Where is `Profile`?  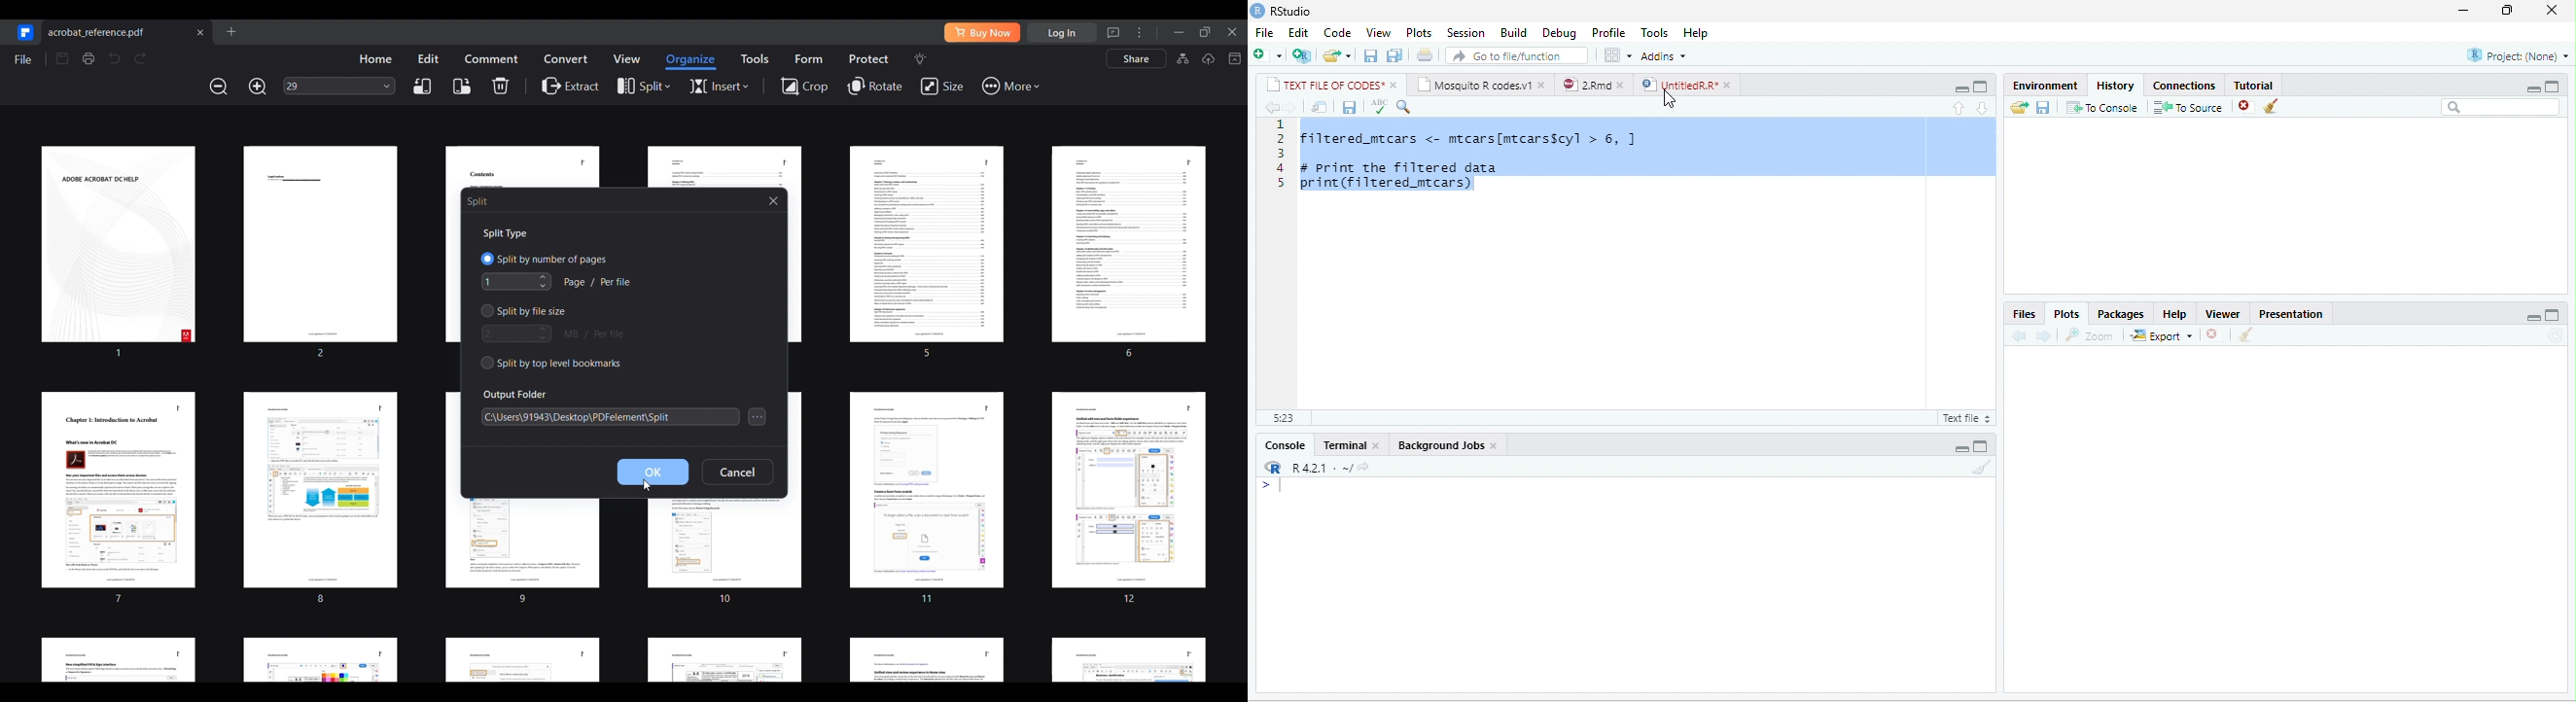 Profile is located at coordinates (1608, 33).